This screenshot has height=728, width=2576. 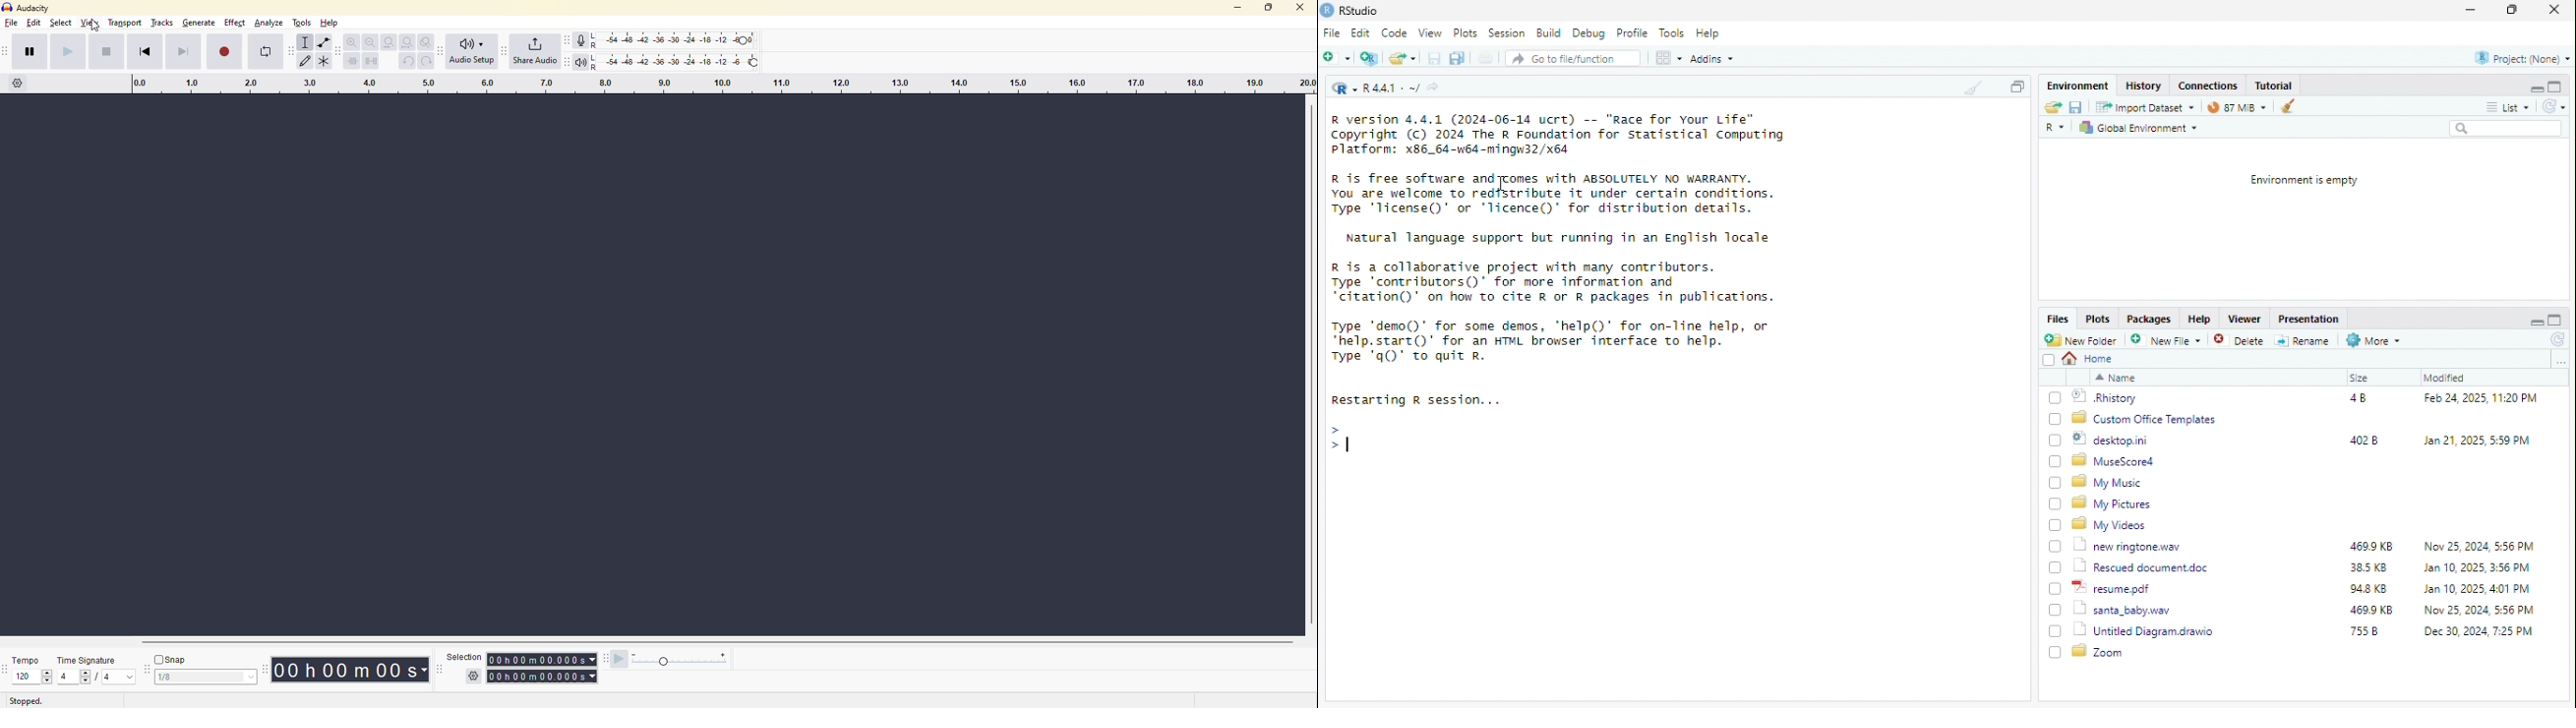 I want to click on Checkbox, so click(x=2056, y=483).